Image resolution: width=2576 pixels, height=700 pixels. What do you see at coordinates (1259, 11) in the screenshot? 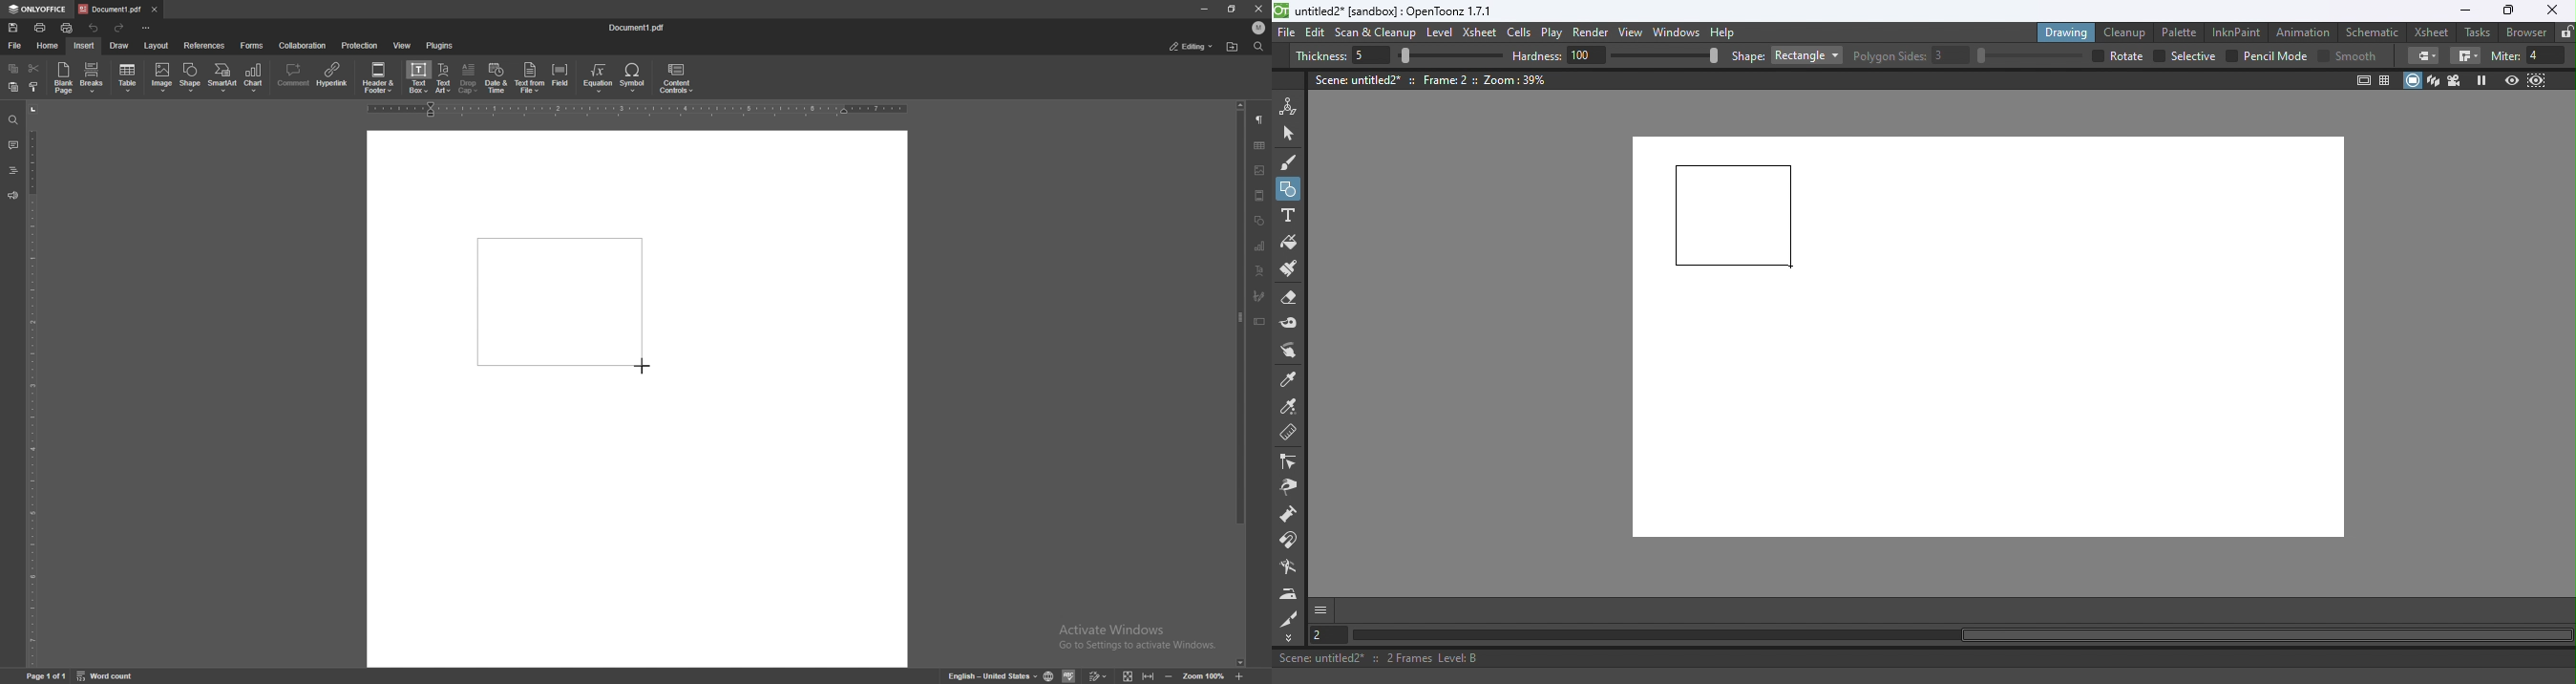
I see `close` at bounding box center [1259, 11].